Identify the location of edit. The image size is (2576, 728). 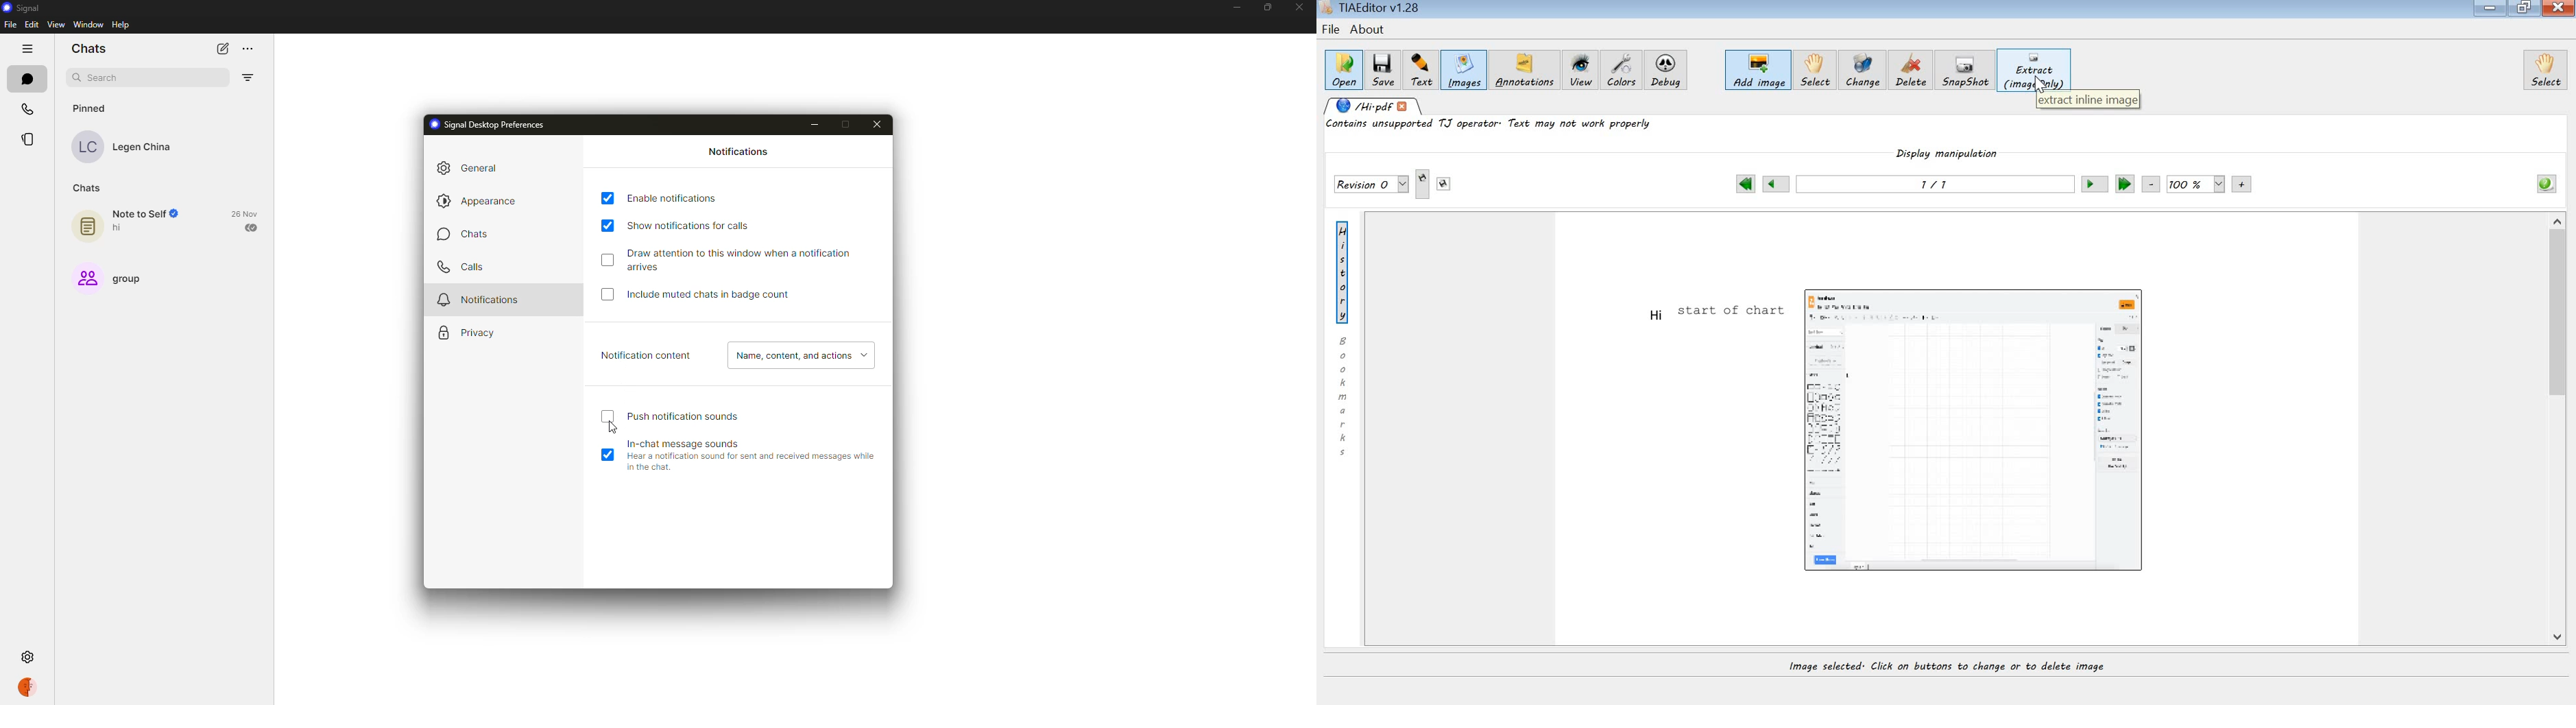
(32, 25).